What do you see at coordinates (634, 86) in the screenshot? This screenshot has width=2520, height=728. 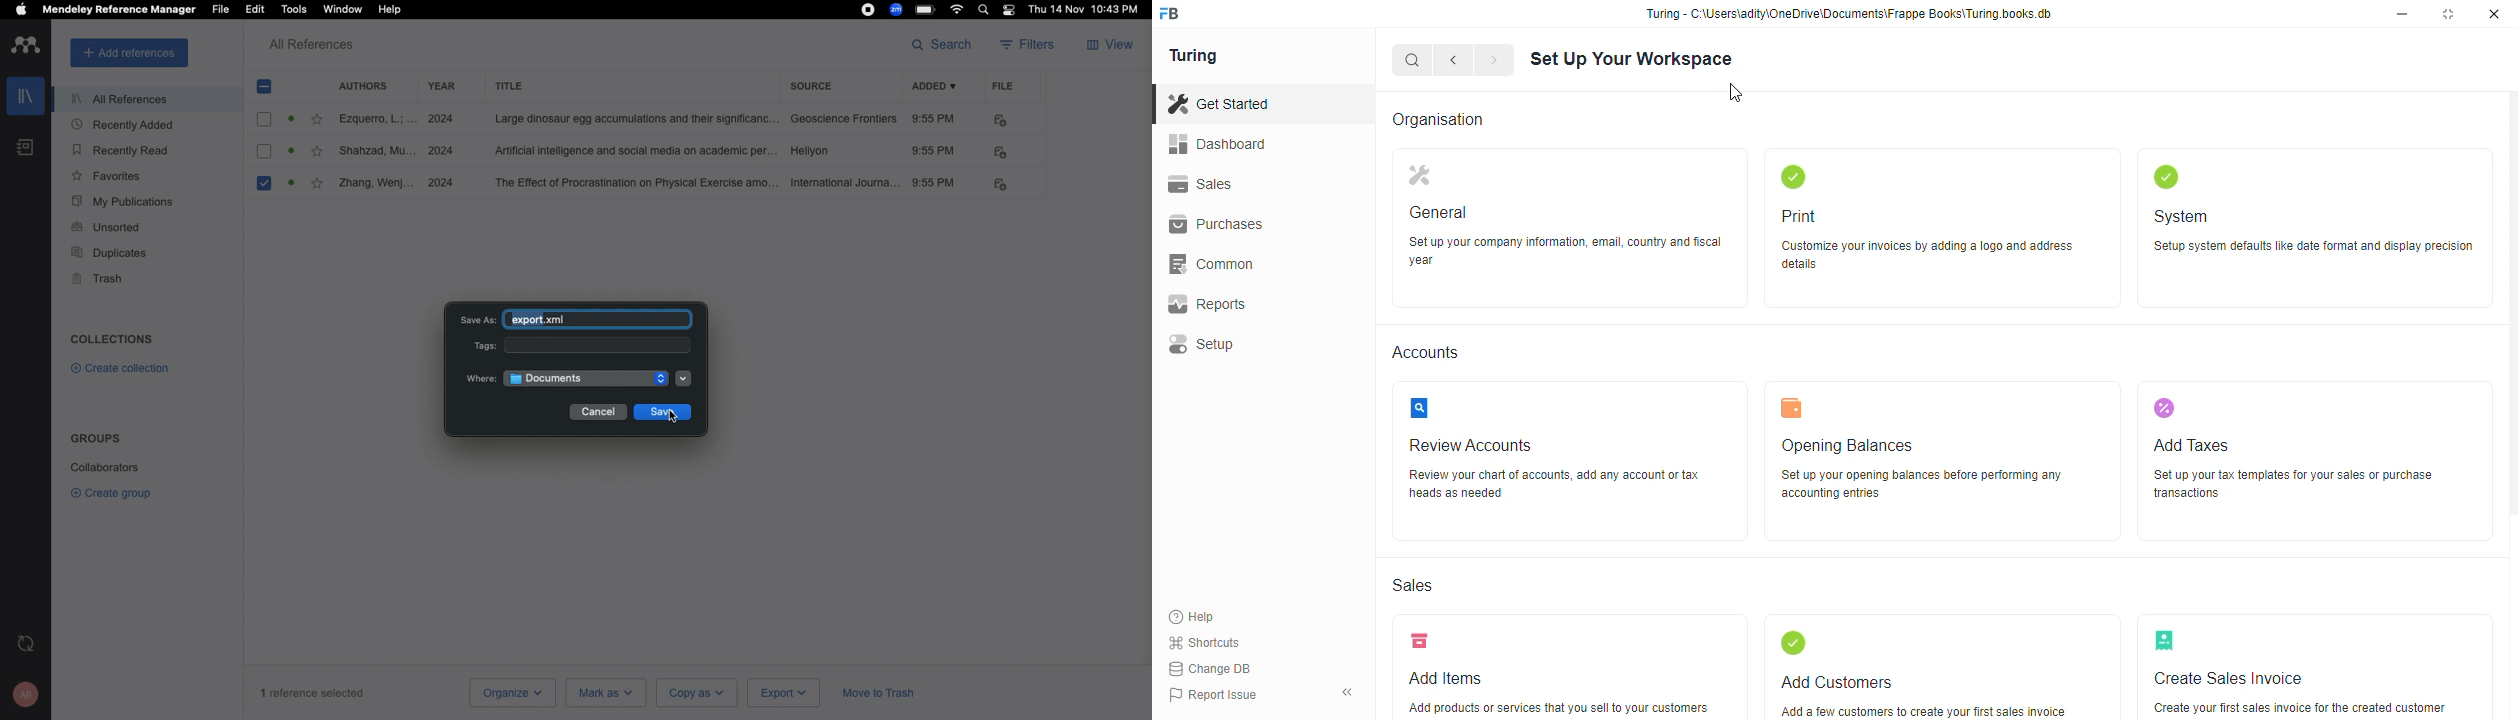 I see `Title` at bounding box center [634, 86].